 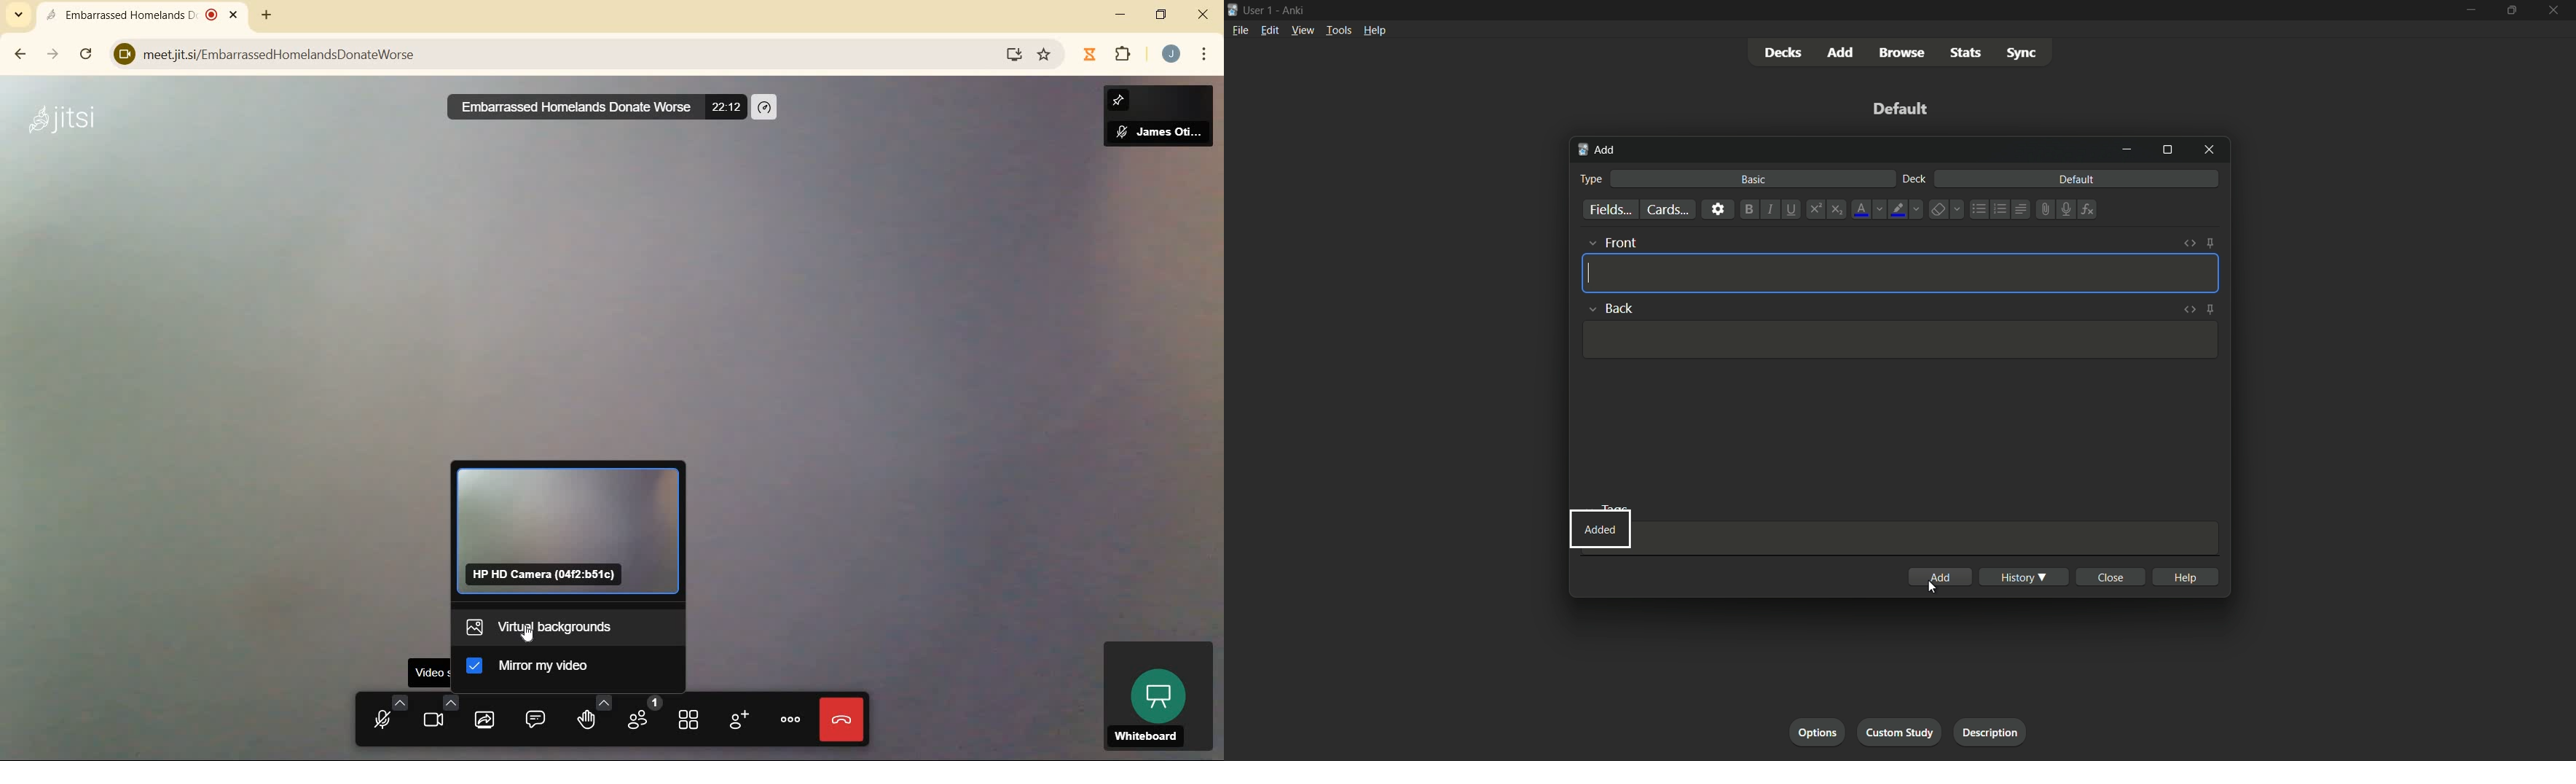 I want to click on maximize, so click(x=2512, y=11).